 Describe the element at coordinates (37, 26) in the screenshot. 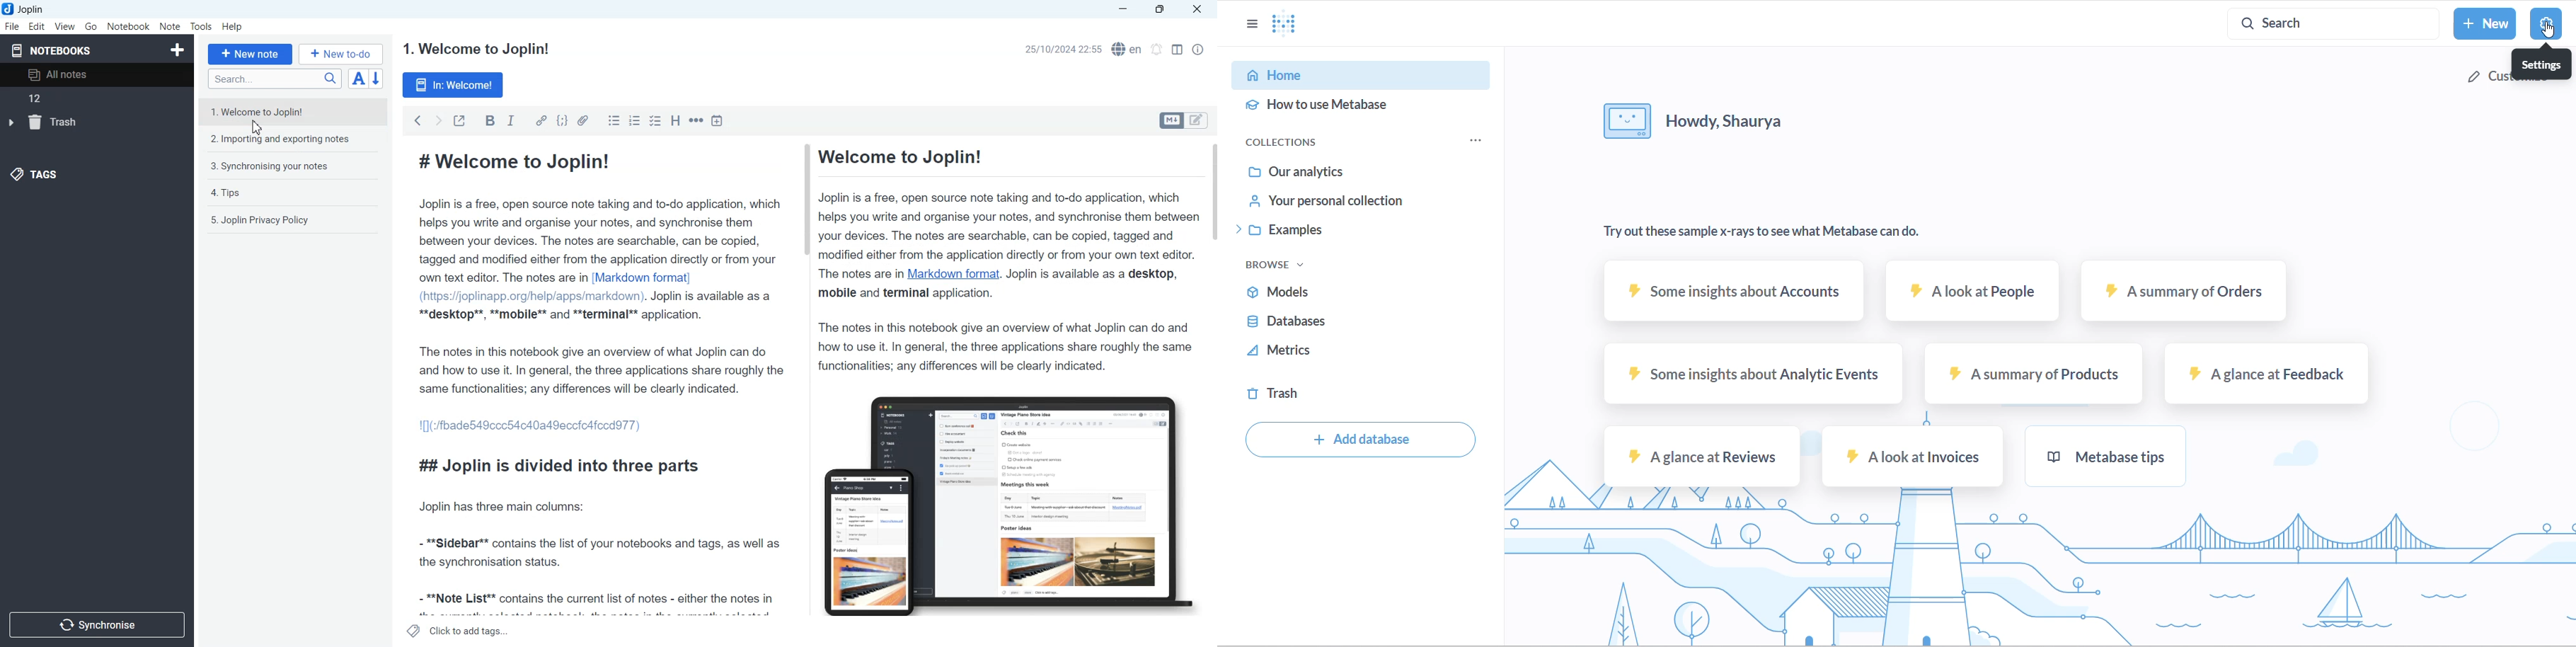

I see `Edit` at that location.